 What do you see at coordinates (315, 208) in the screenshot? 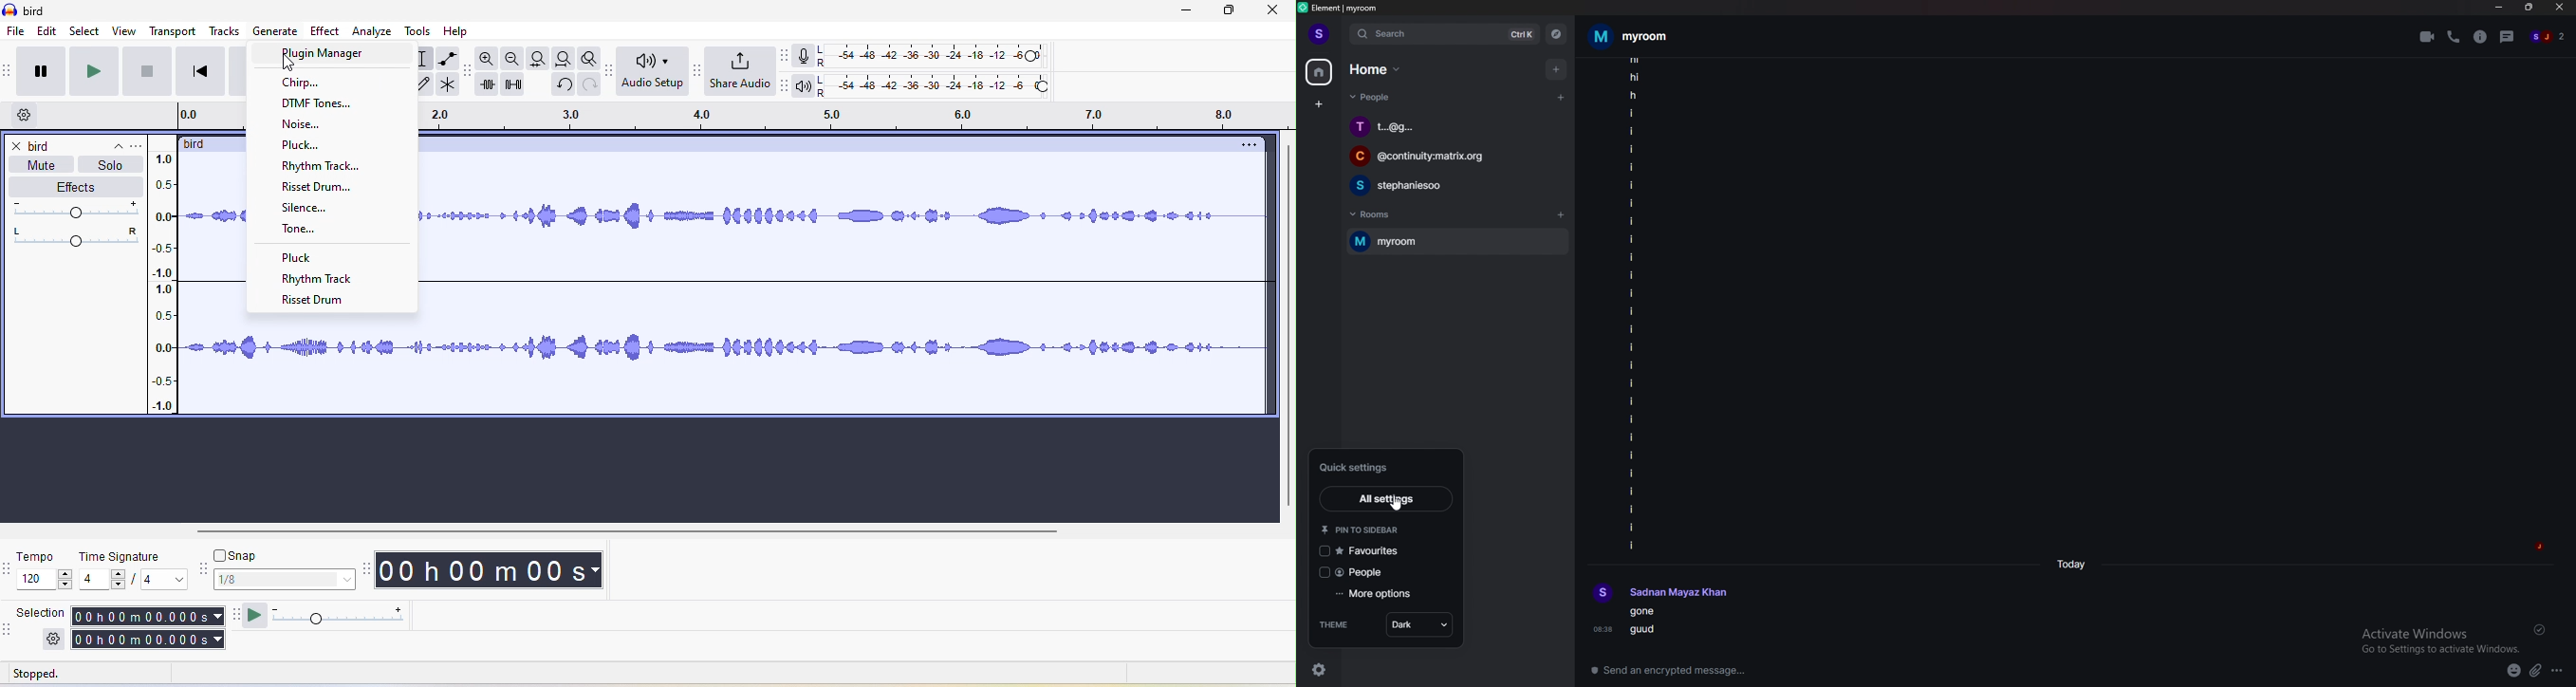
I see `slience` at bounding box center [315, 208].